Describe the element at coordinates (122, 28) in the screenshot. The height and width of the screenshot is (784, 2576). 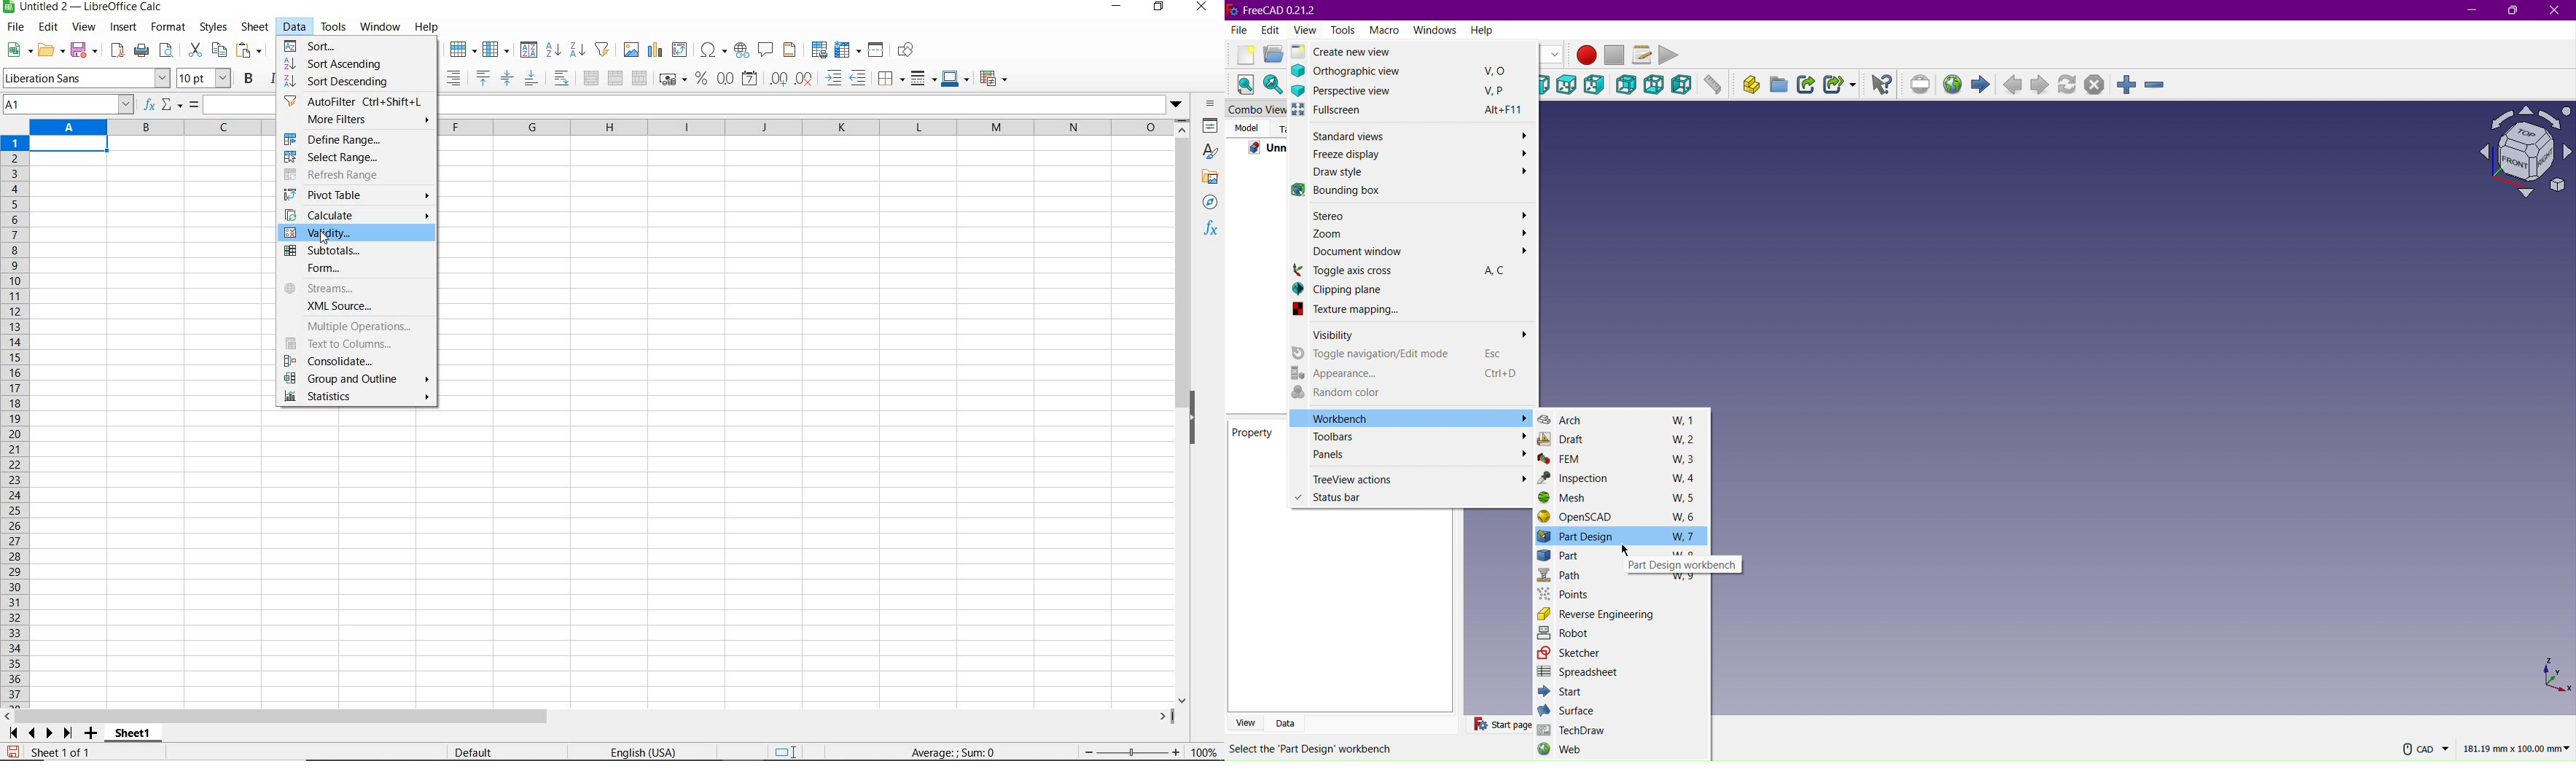
I see `insert` at that location.